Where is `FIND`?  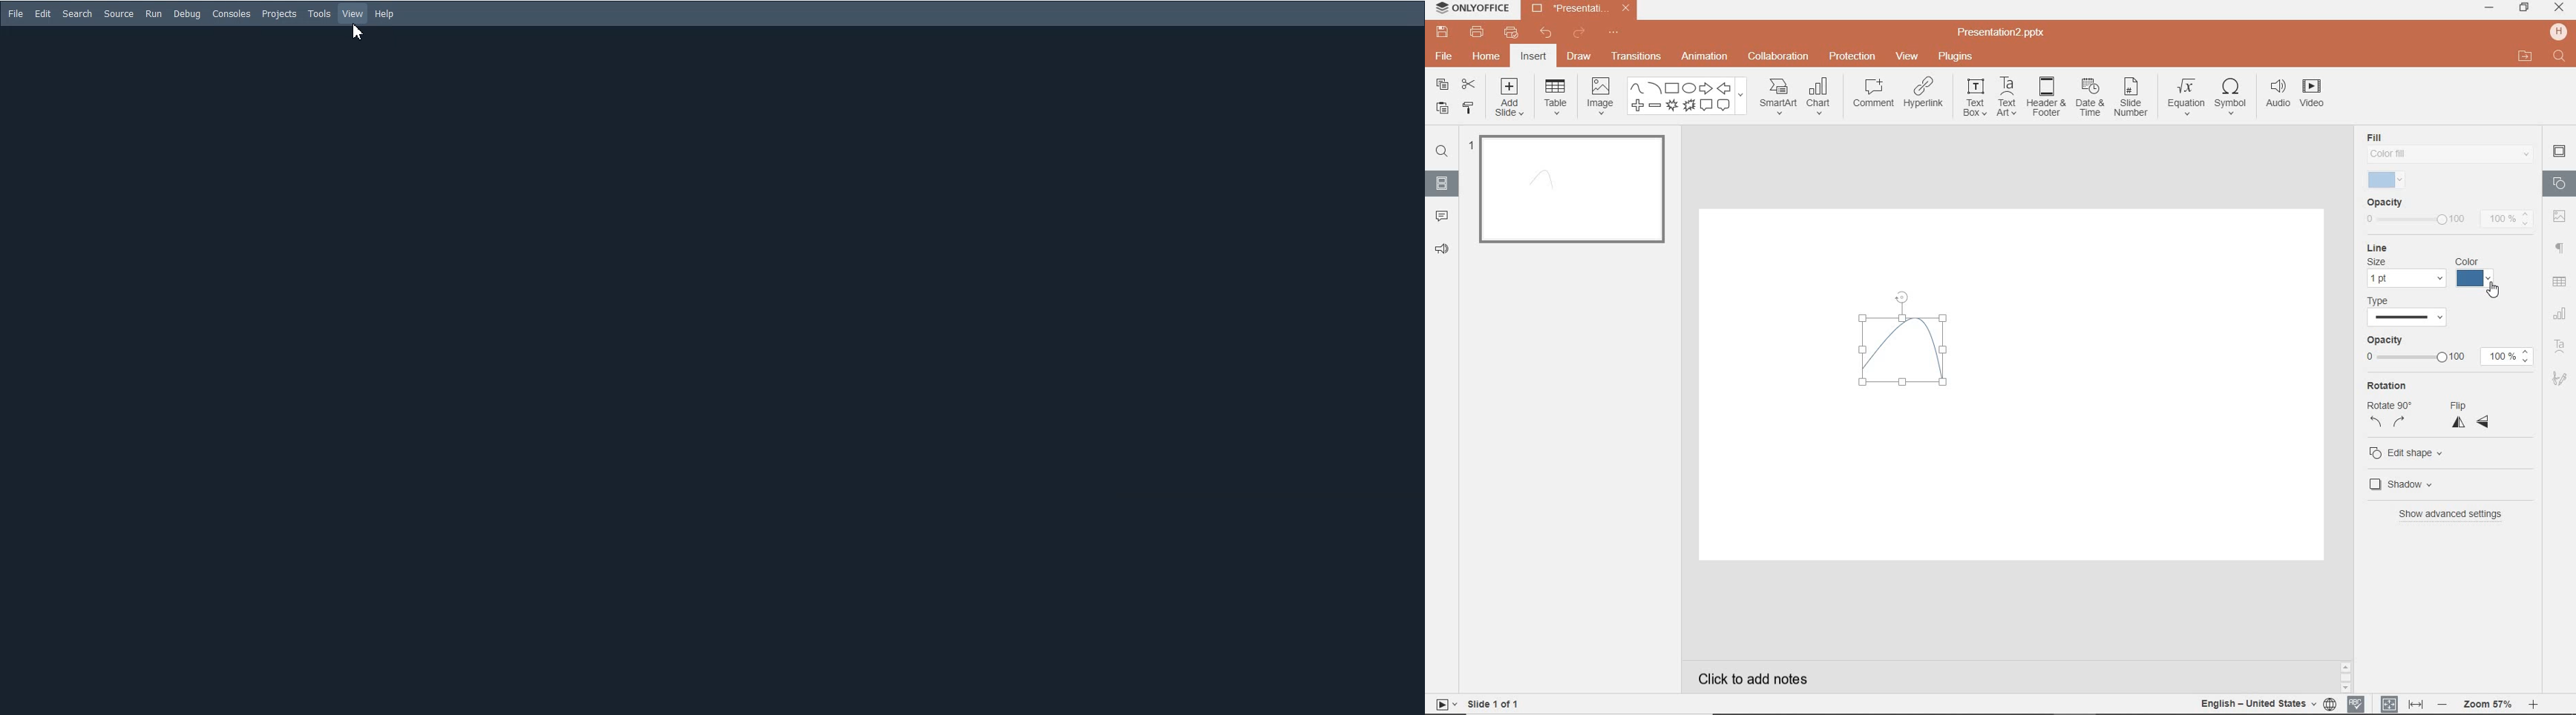
FIND is located at coordinates (1444, 151).